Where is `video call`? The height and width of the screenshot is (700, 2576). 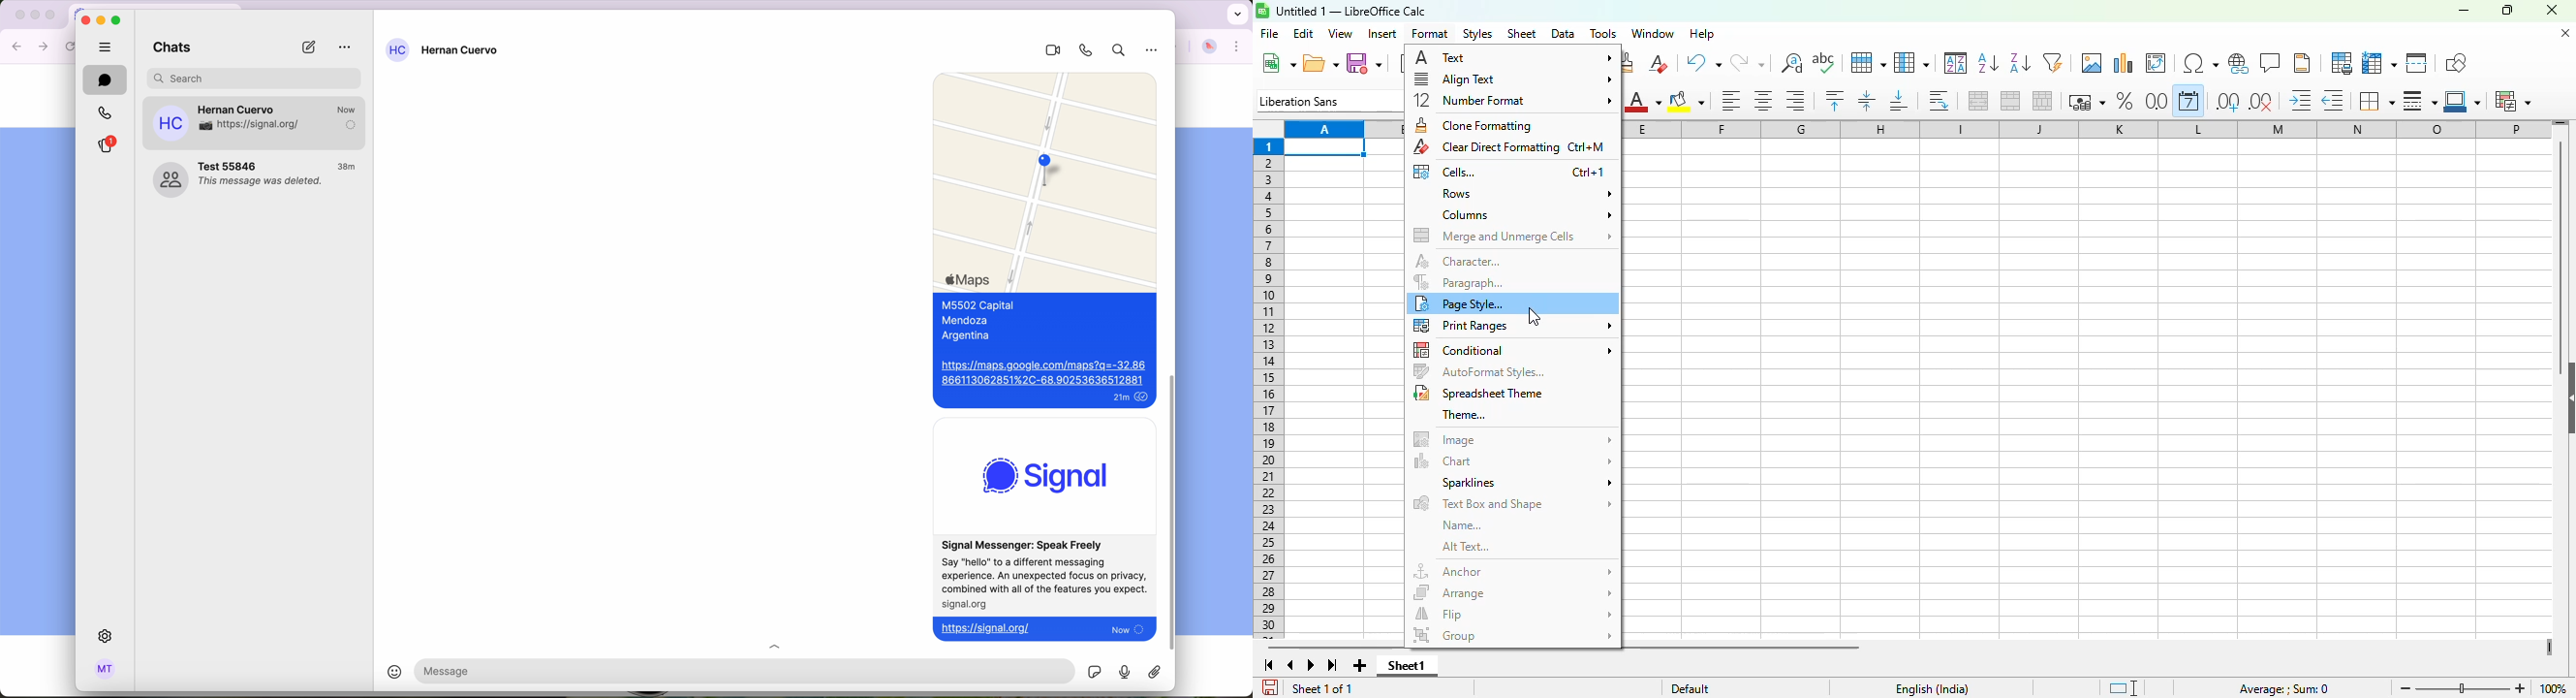 video call is located at coordinates (1049, 51).